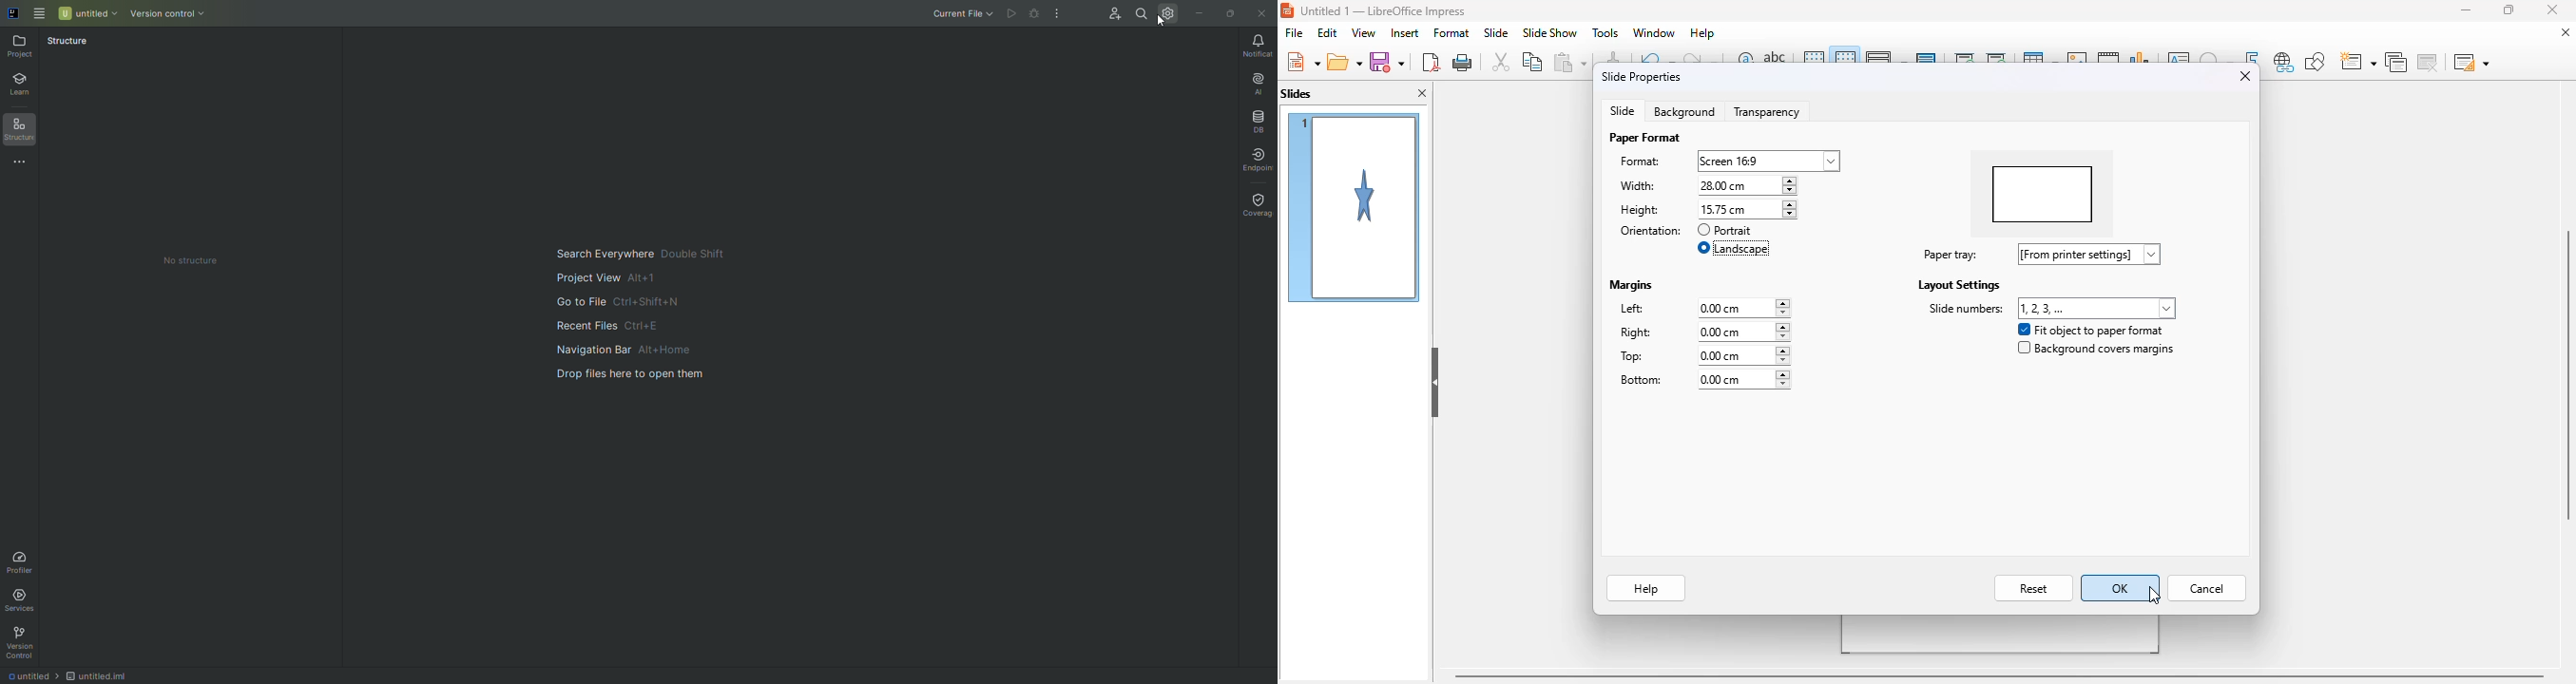 This screenshot has height=700, width=2576. I want to click on side numbers, so click(1962, 313).